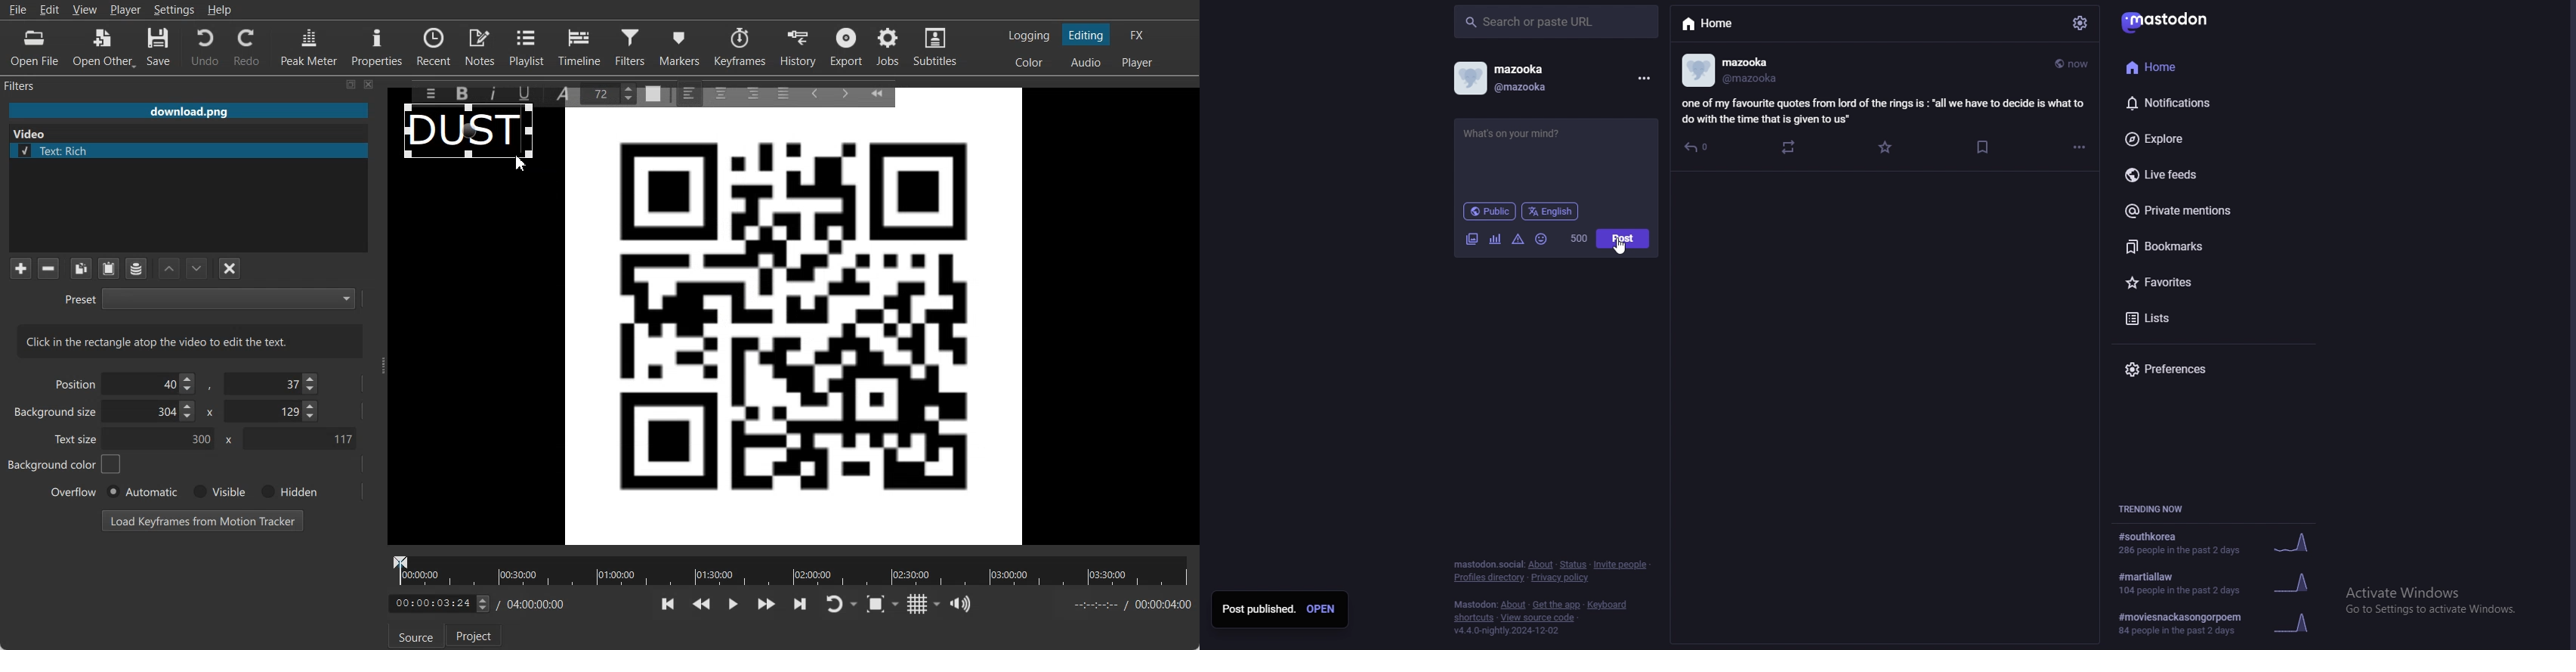 This screenshot has width=2576, height=672. I want to click on Position Y- Coordinate, so click(273, 383).